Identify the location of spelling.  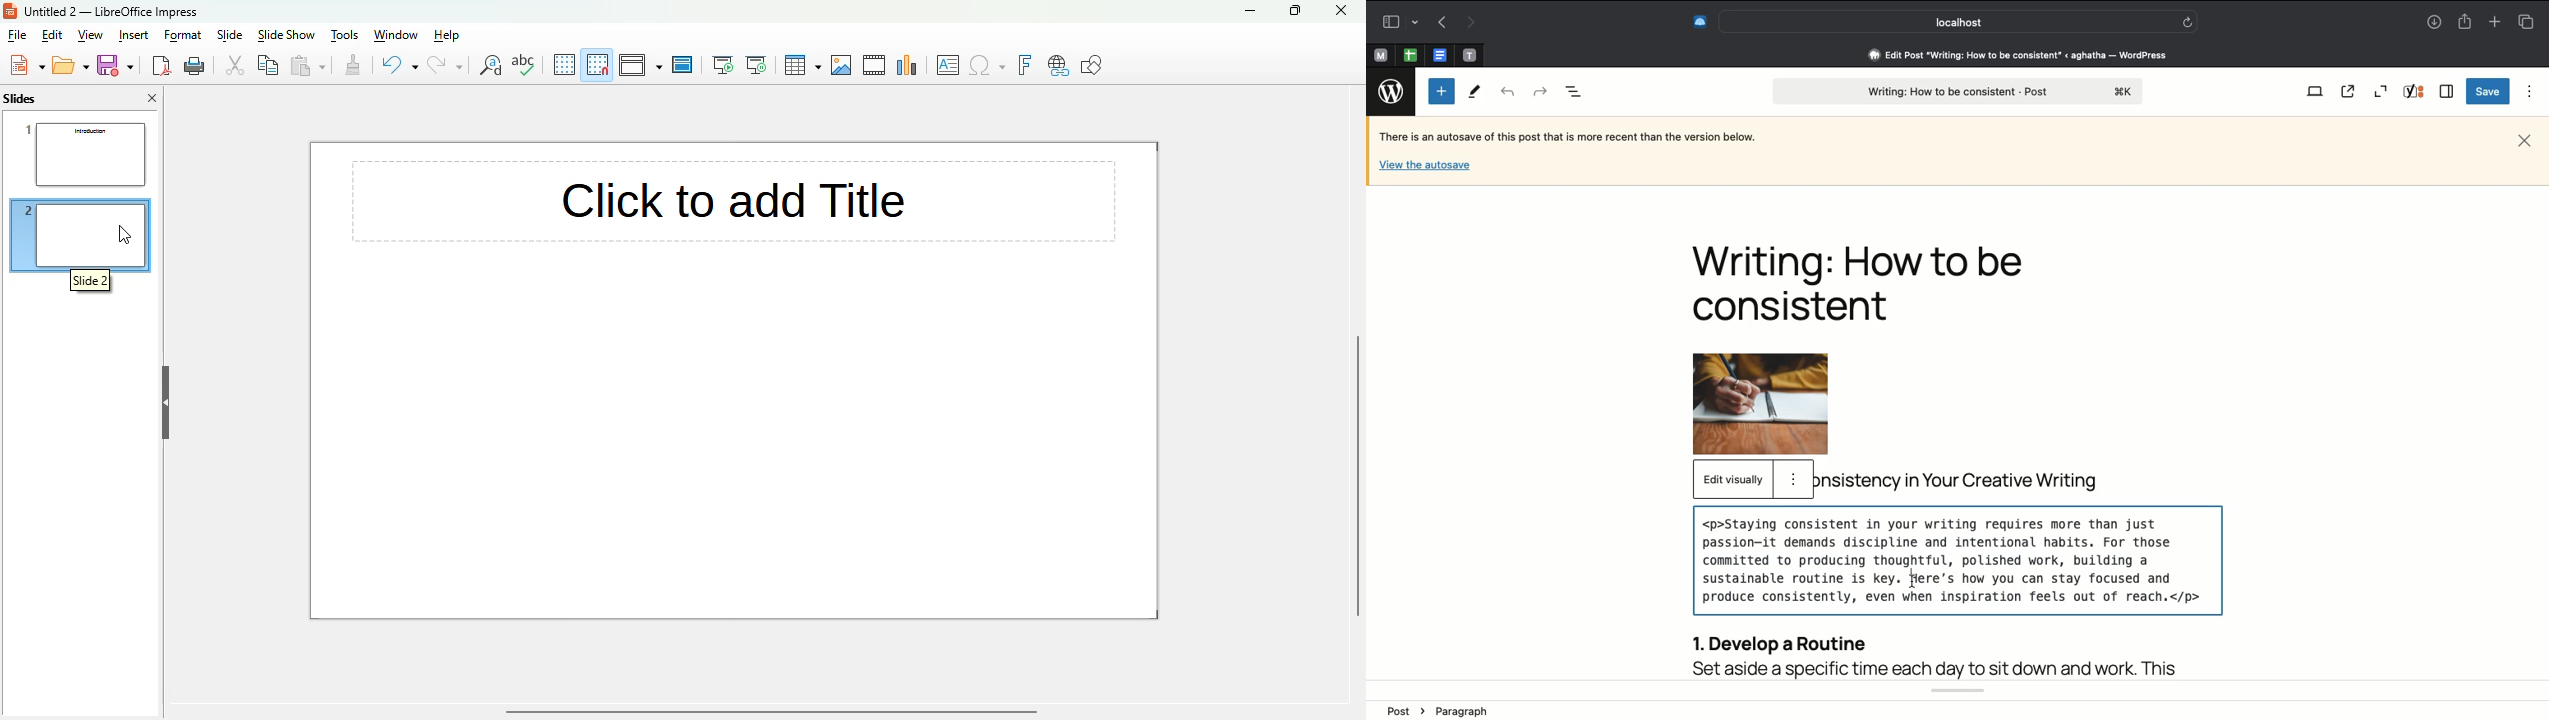
(524, 64).